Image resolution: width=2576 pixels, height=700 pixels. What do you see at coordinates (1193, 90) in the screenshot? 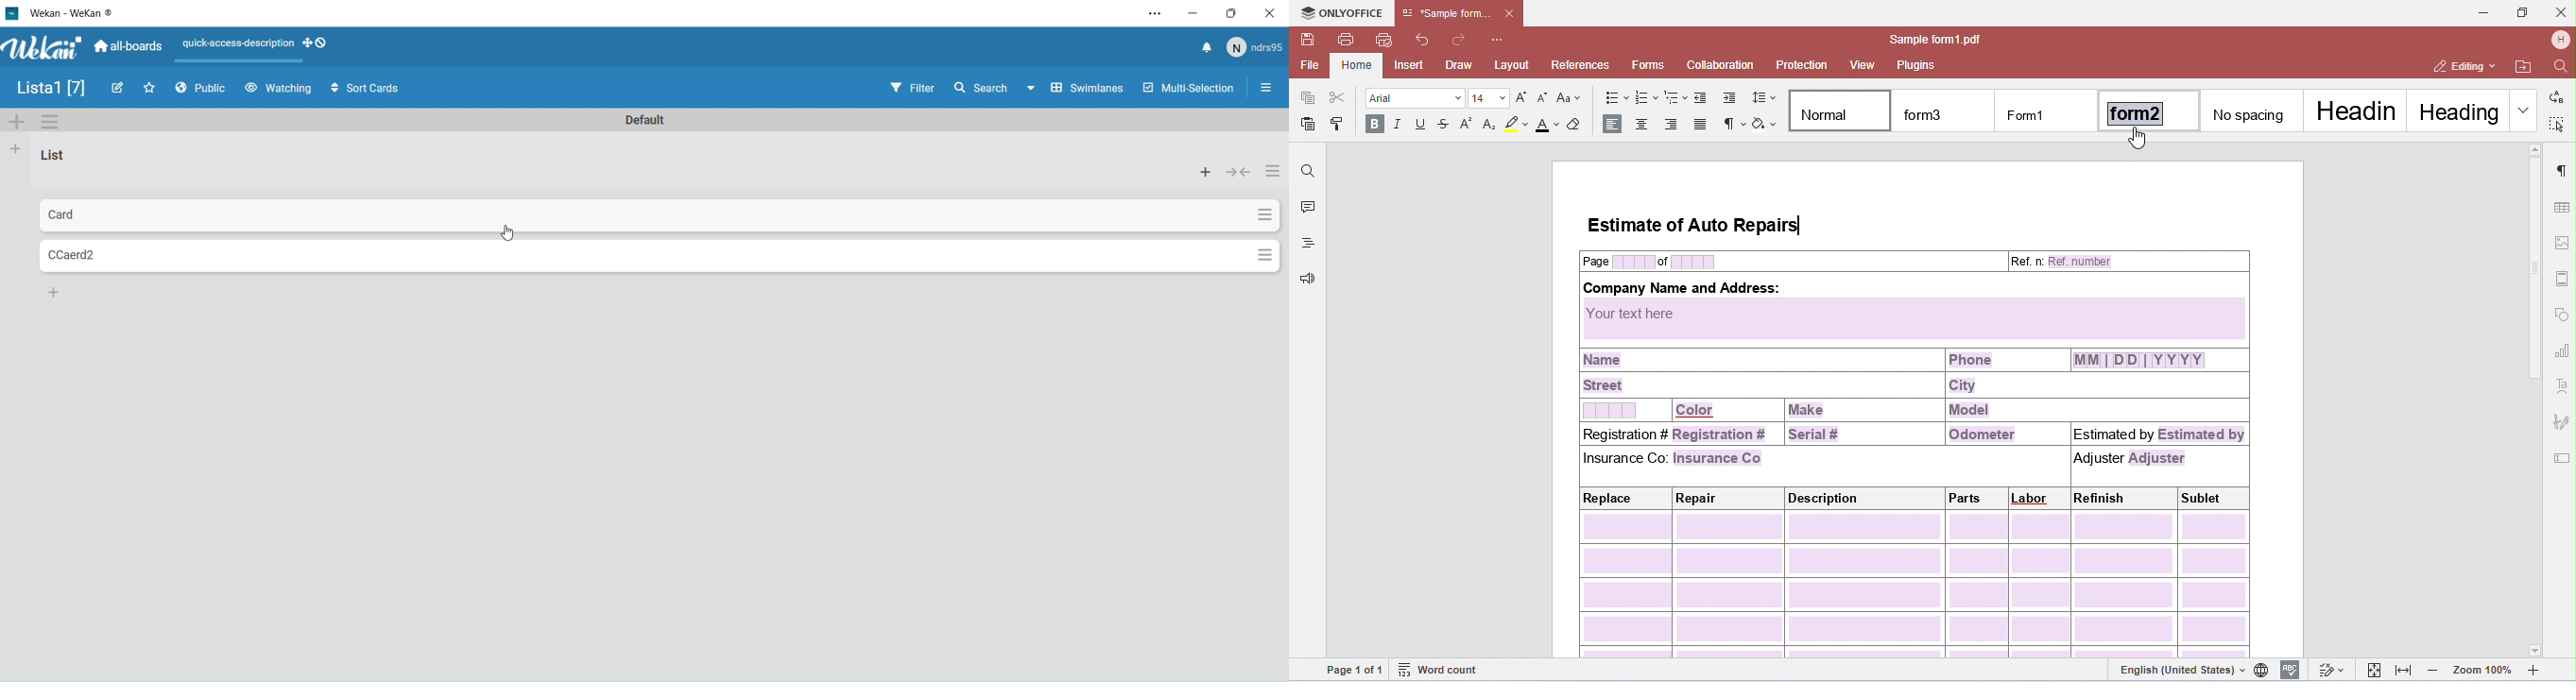
I see `Multi Selection` at bounding box center [1193, 90].